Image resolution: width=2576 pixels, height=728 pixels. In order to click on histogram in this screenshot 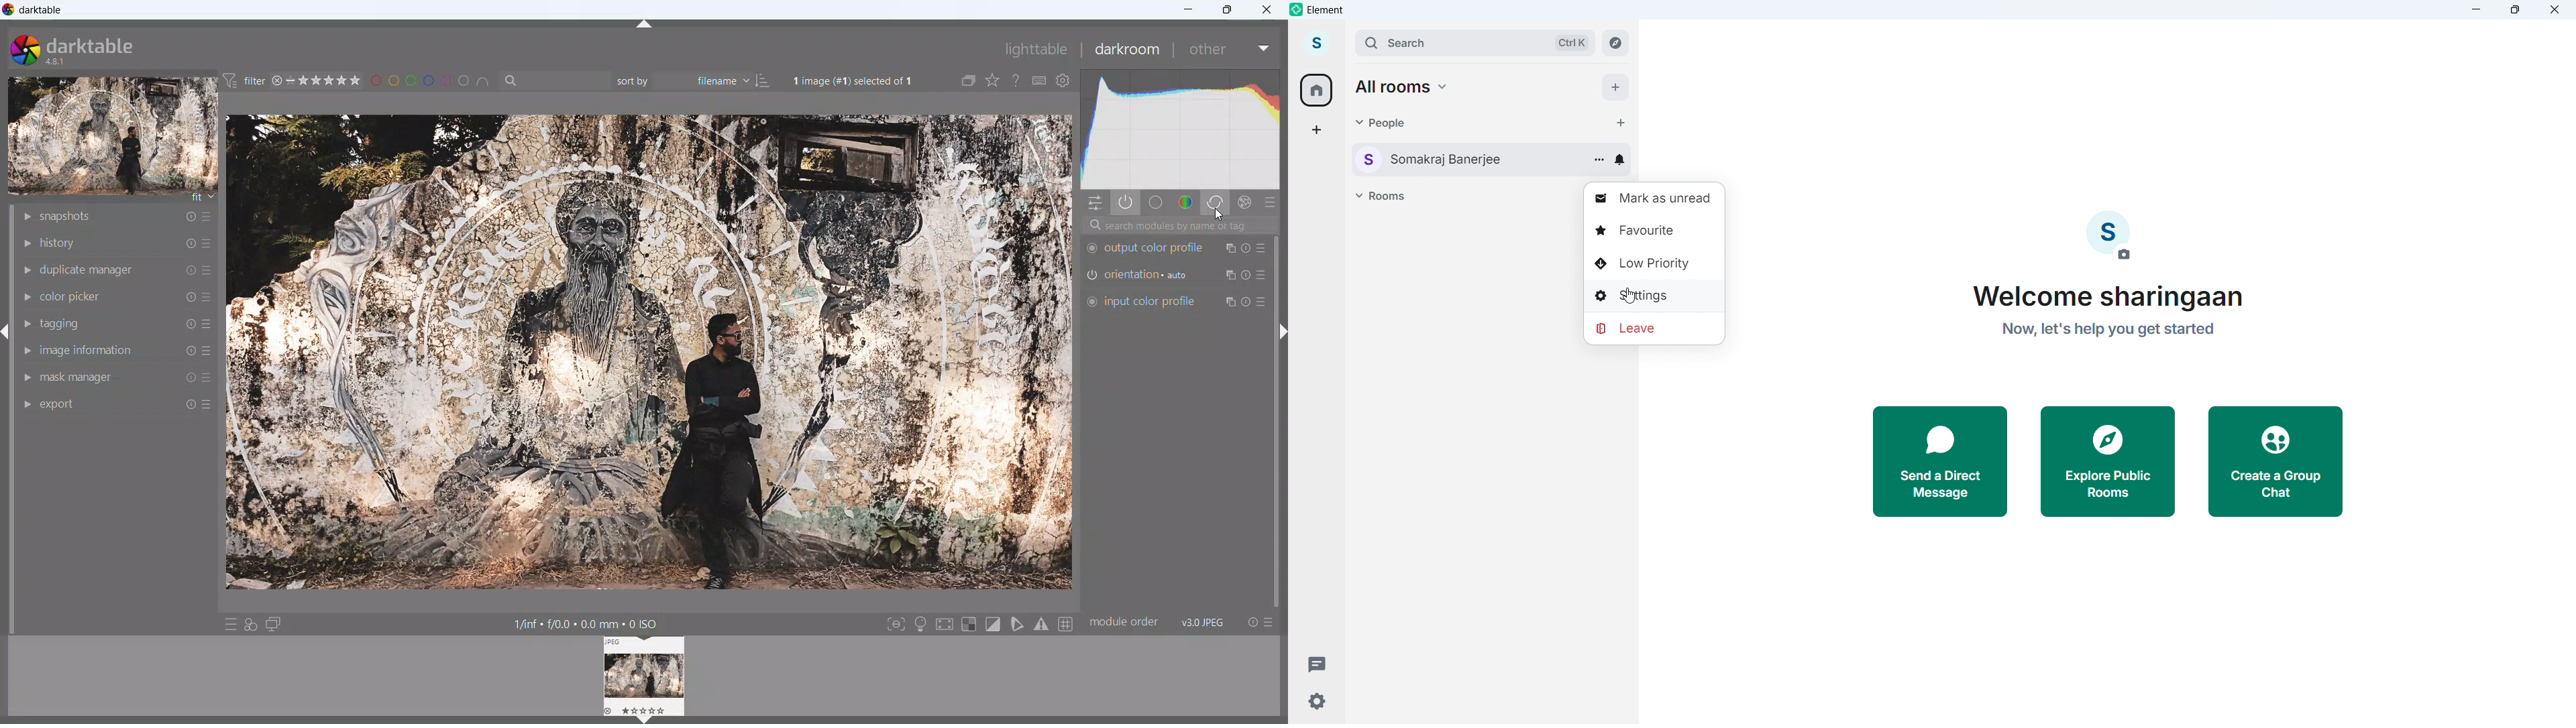, I will do `click(1181, 127)`.